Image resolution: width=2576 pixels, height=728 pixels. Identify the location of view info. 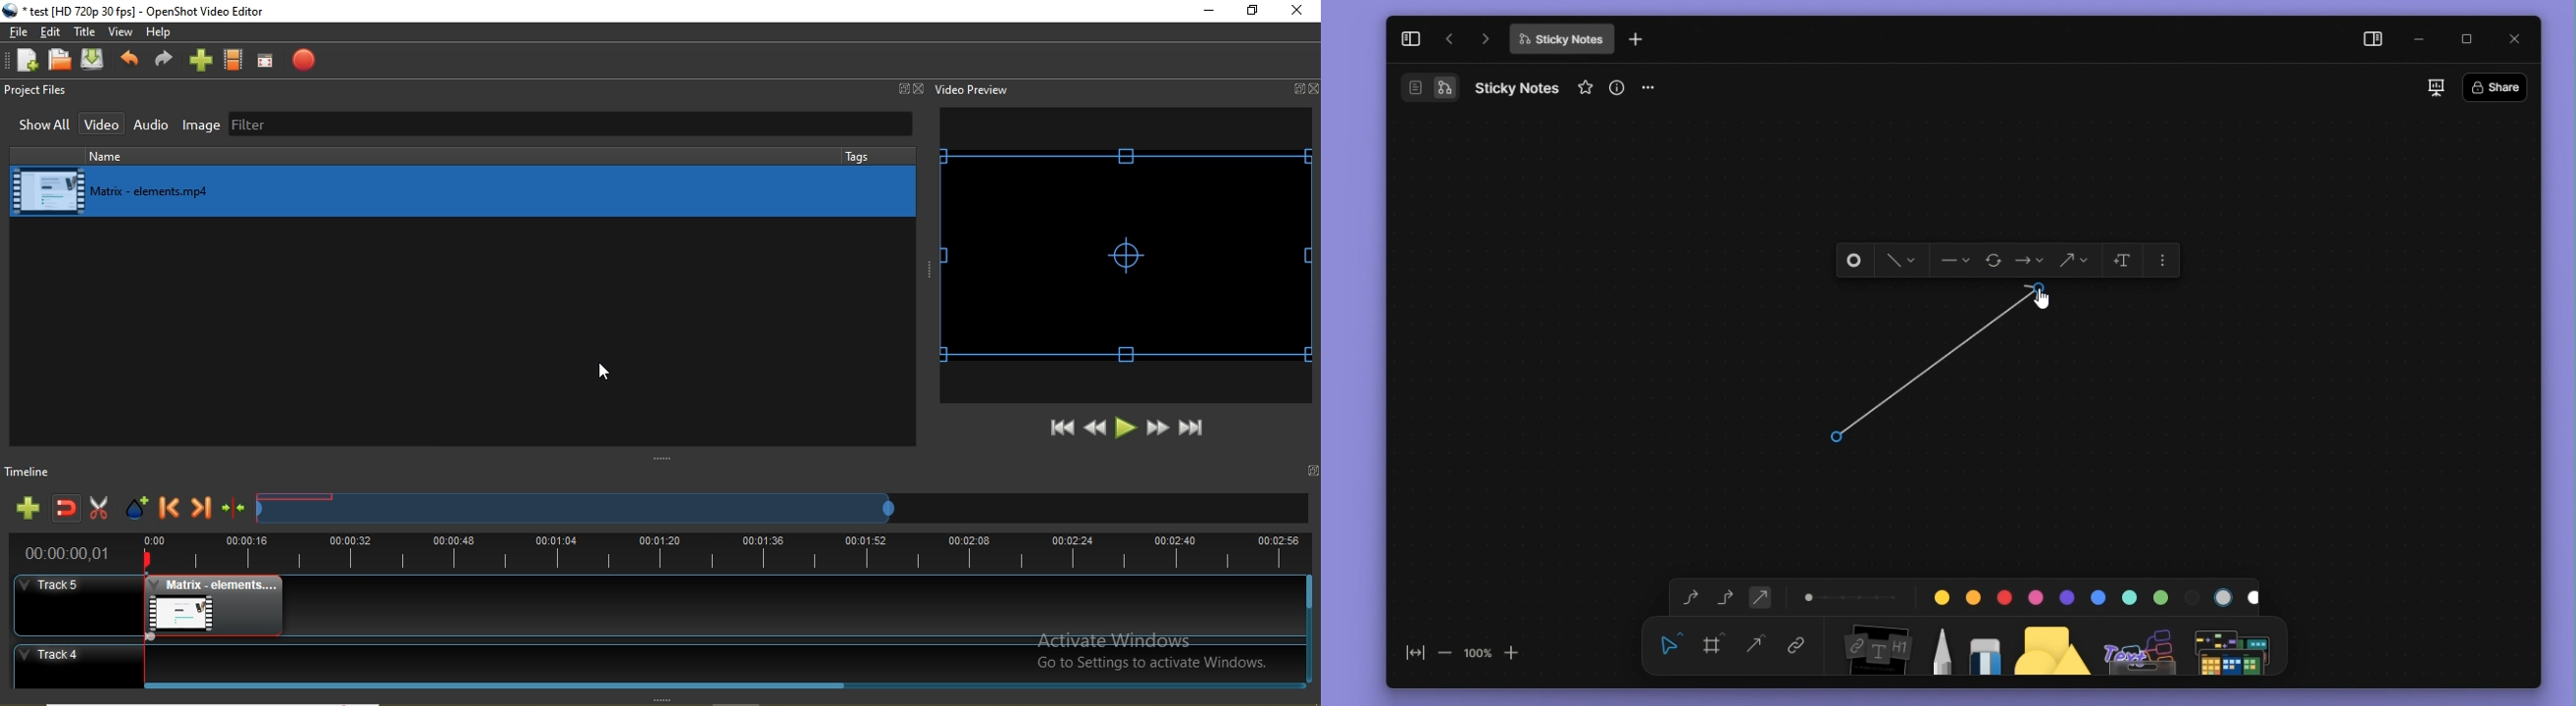
(1619, 87).